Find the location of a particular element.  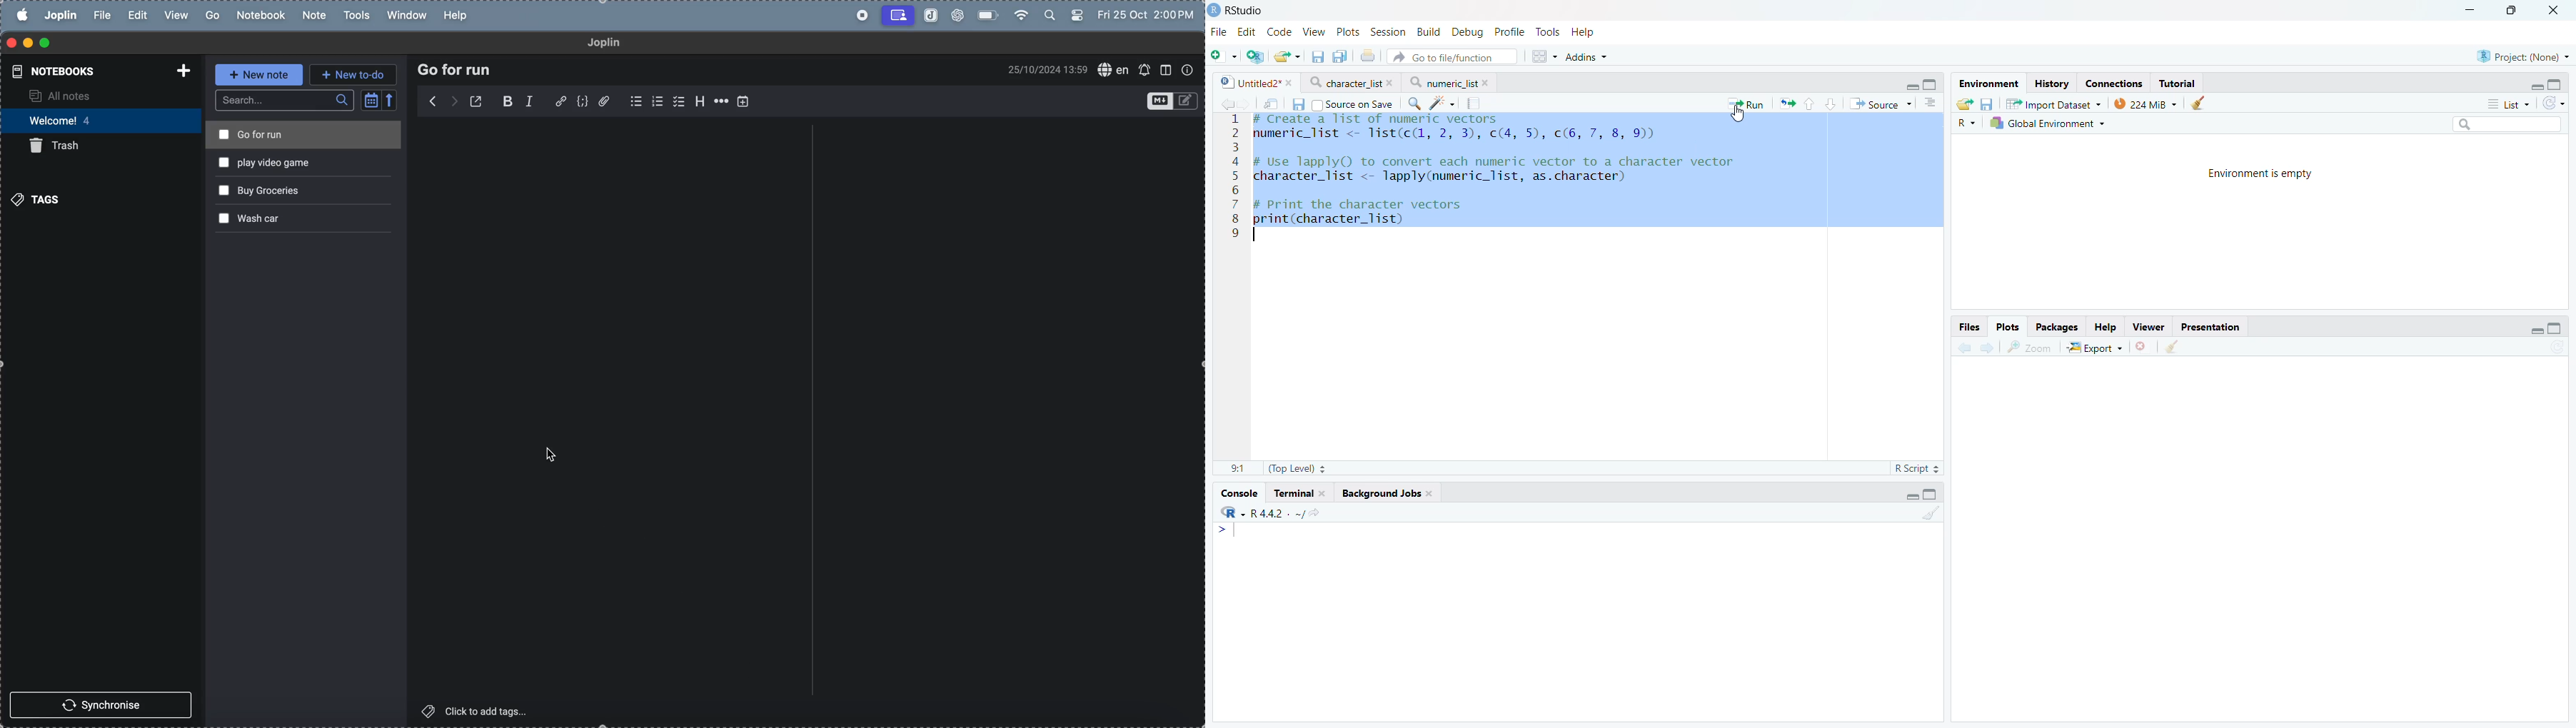

Buy Groceries is located at coordinates (261, 192).